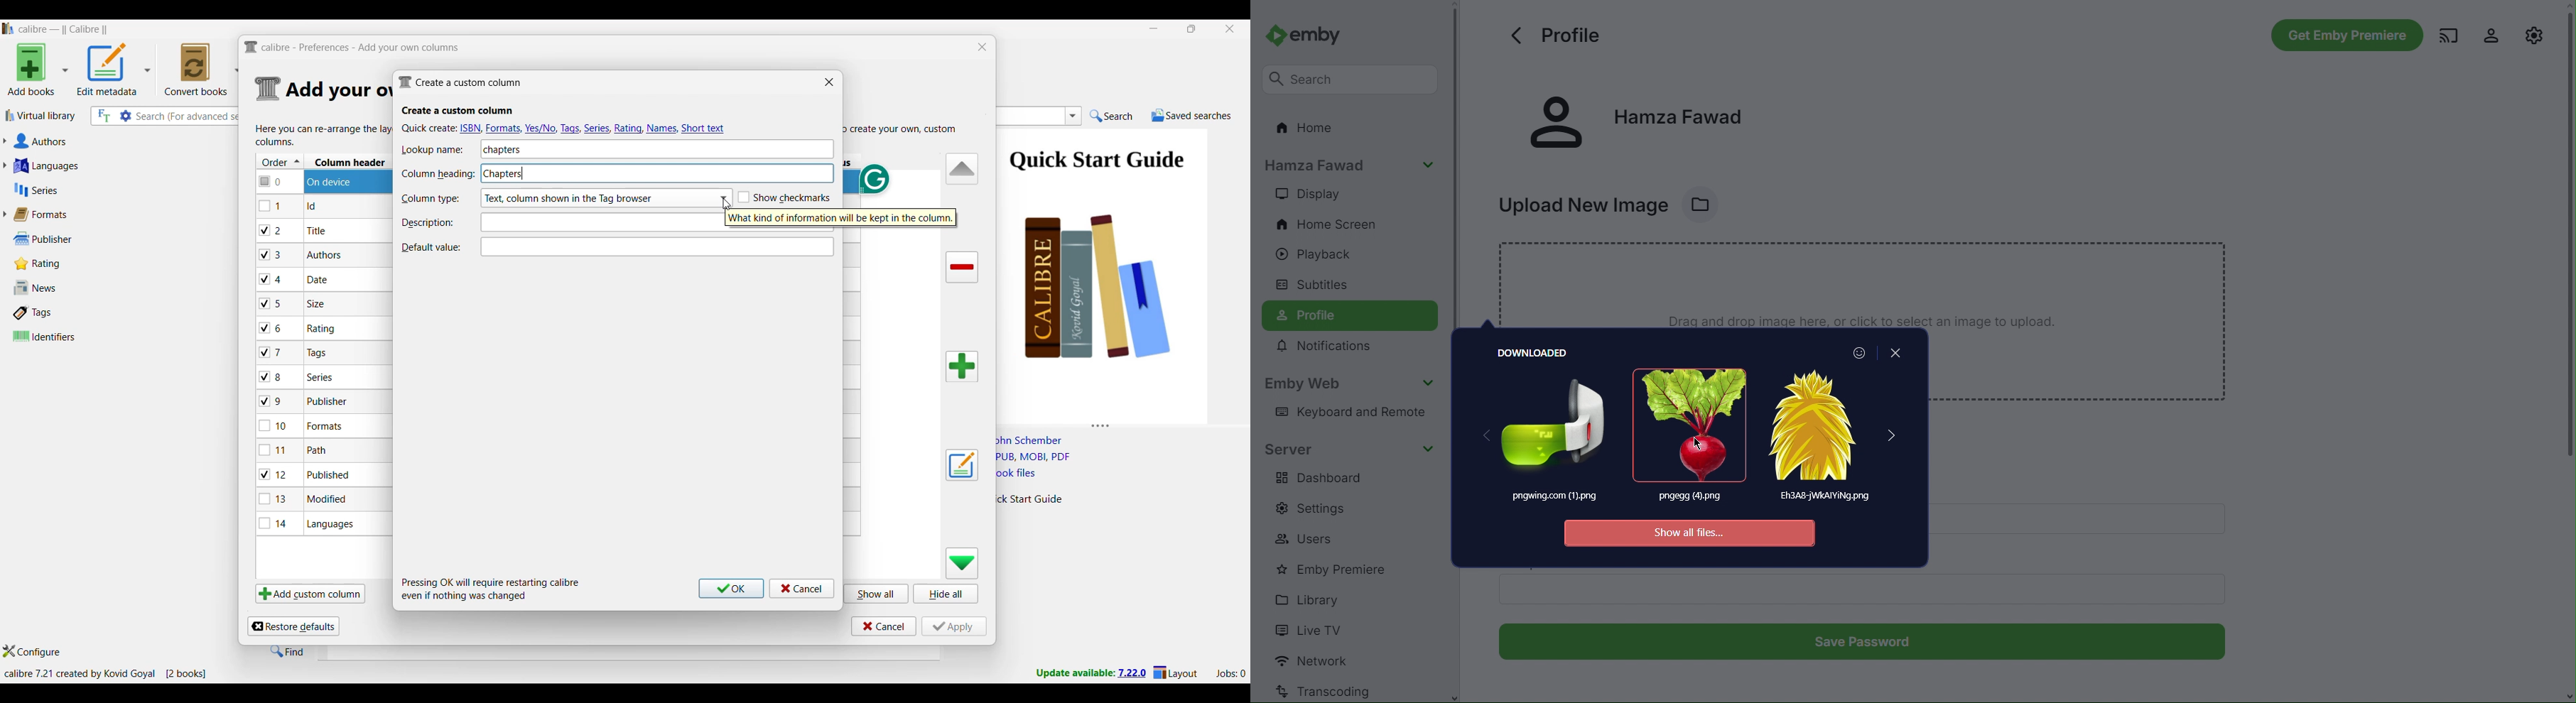 The image size is (2576, 728). What do you see at coordinates (1311, 629) in the screenshot?
I see `Live TV` at bounding box center [1311, 629].